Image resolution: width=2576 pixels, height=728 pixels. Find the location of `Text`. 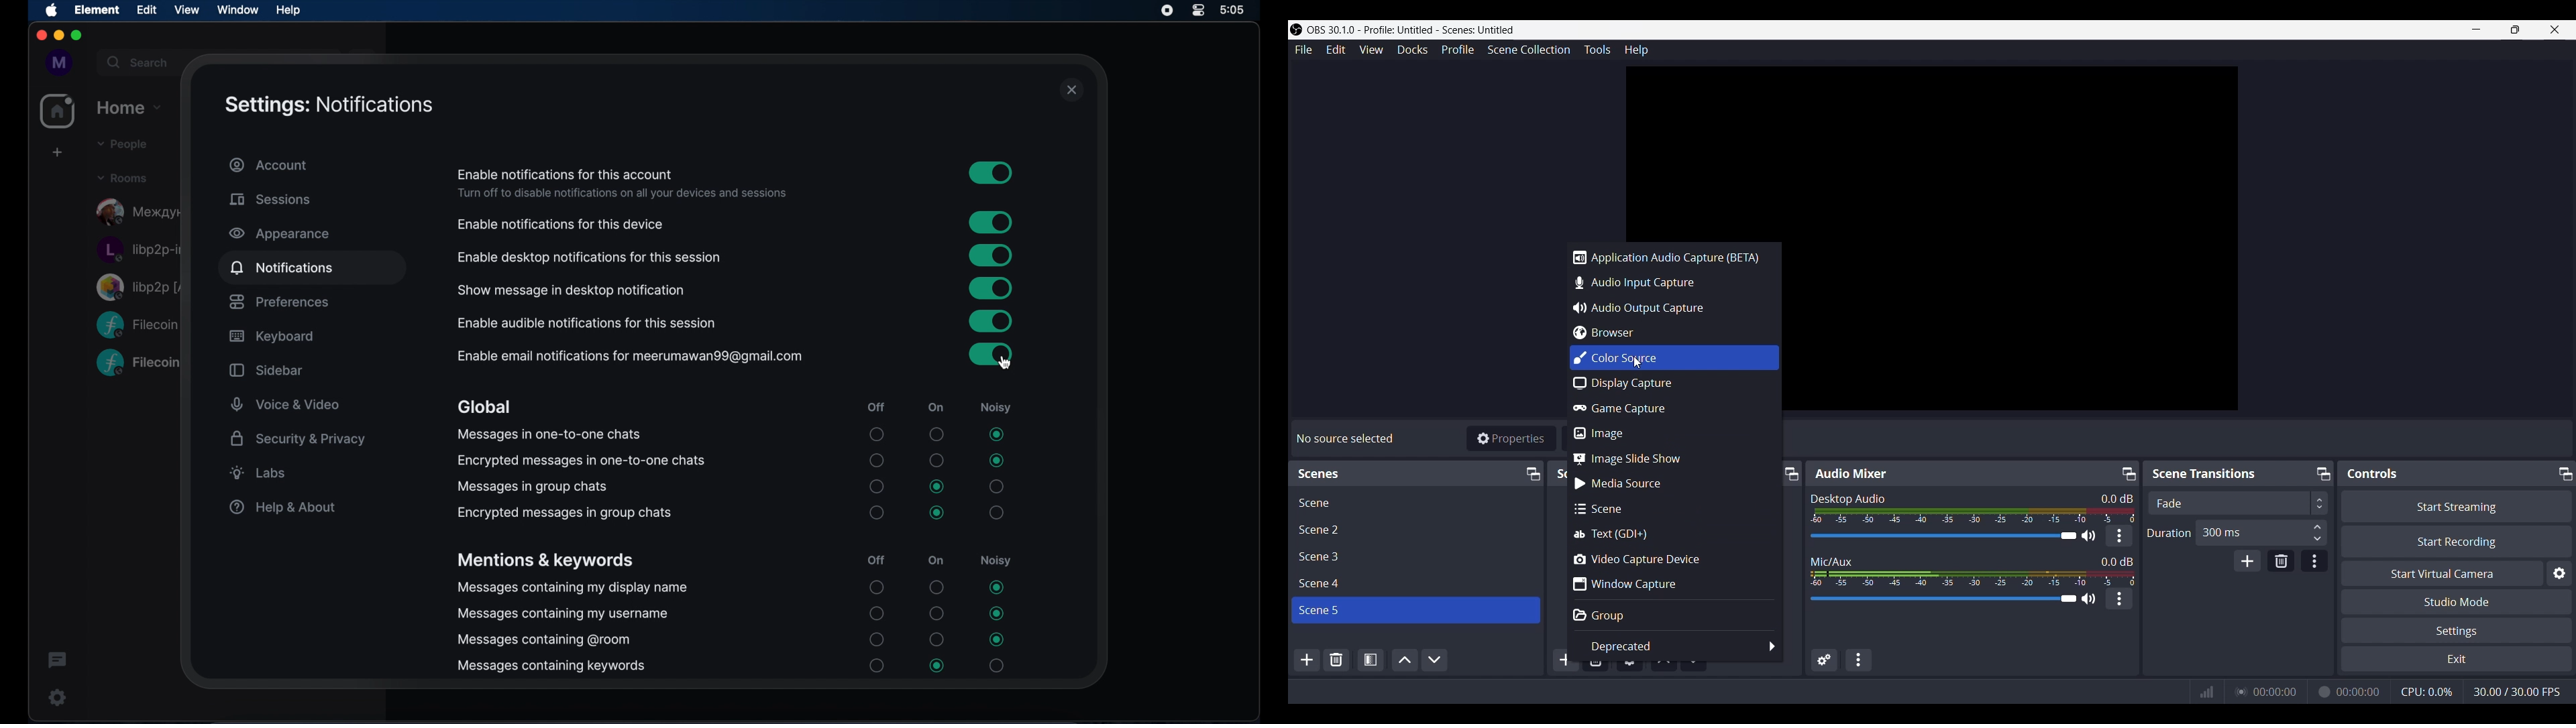

Text is located at coordinates (1347, 438).